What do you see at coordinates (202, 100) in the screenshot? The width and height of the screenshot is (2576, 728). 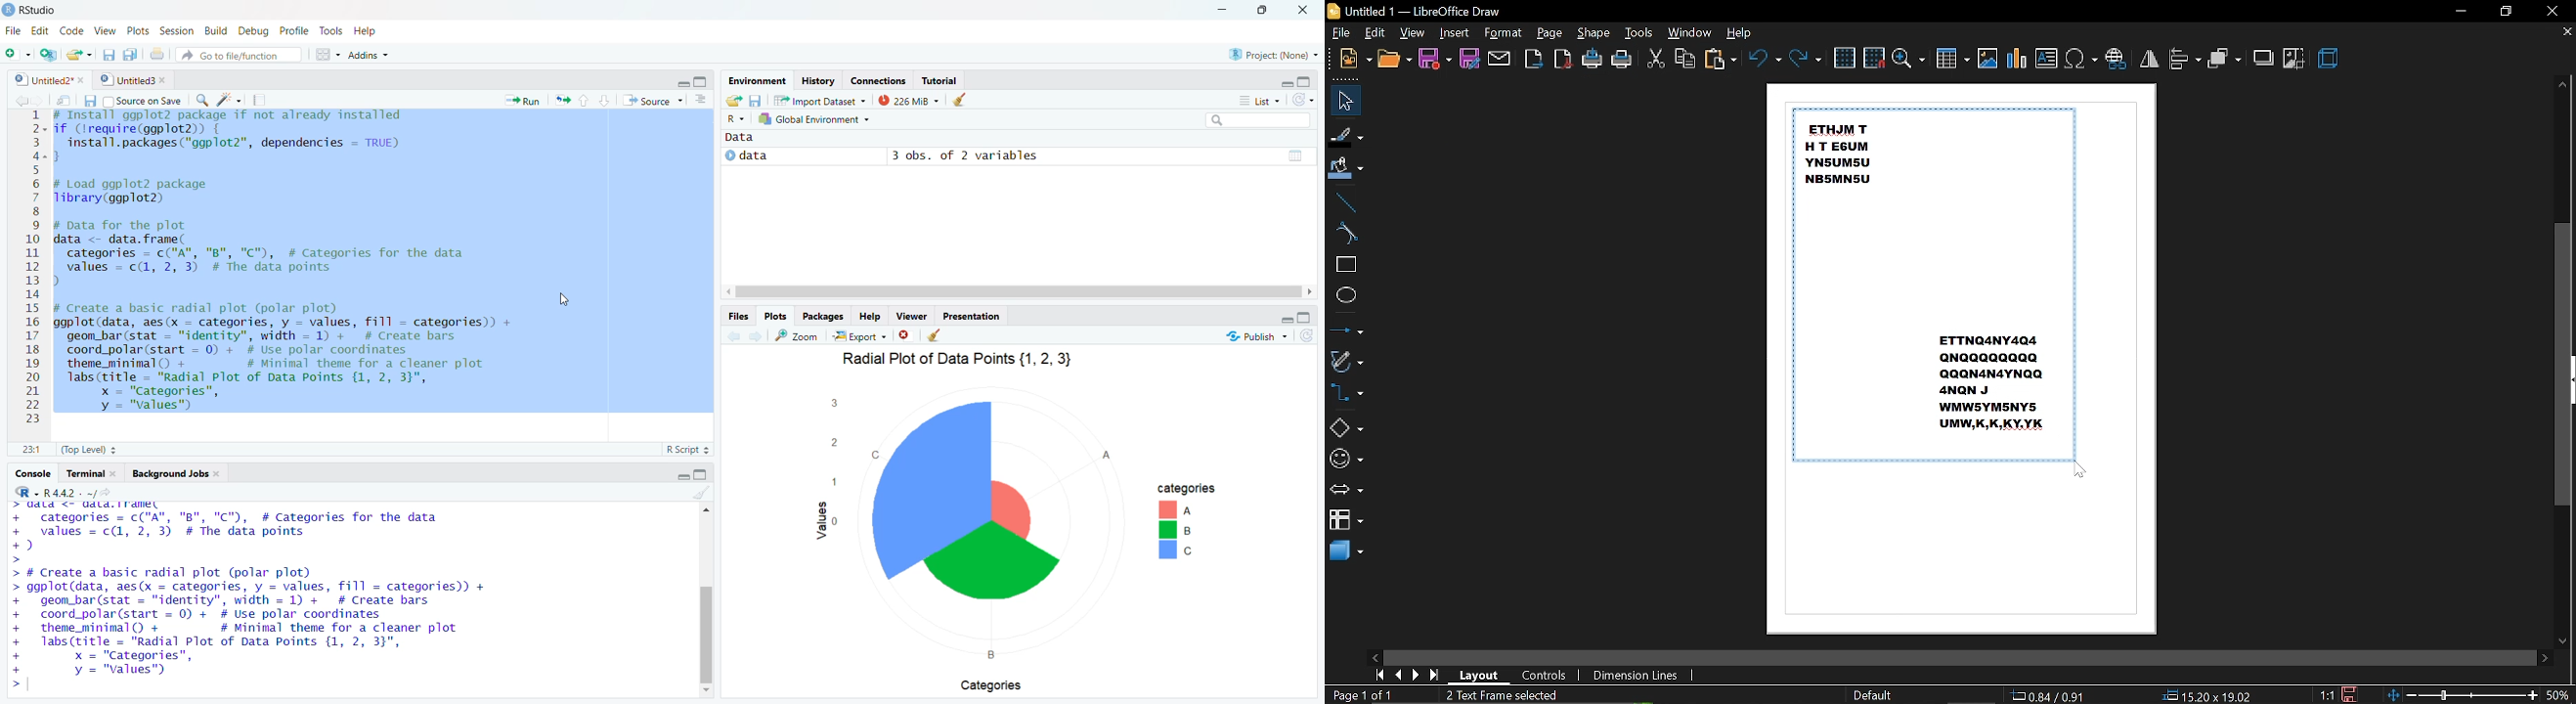 I see `search` at bounding box center [202, 100].